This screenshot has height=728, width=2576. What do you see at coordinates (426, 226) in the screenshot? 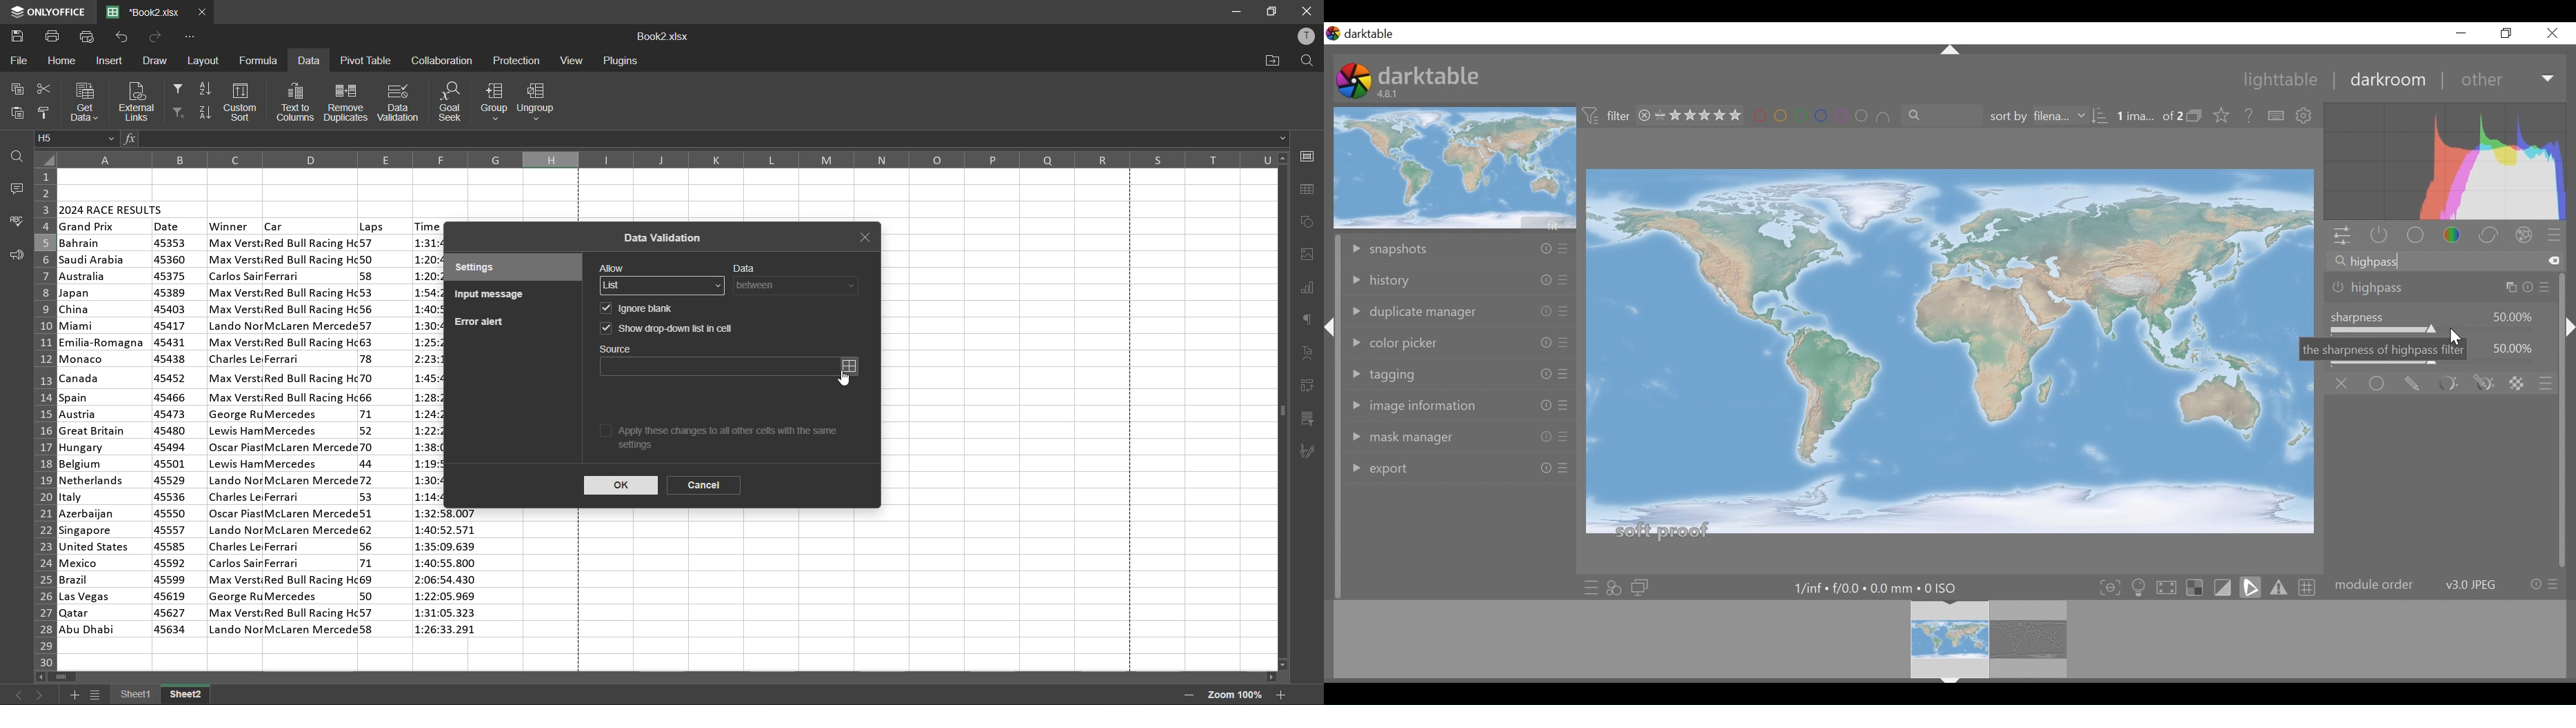
I see `time` at bounding box center [426, 226].